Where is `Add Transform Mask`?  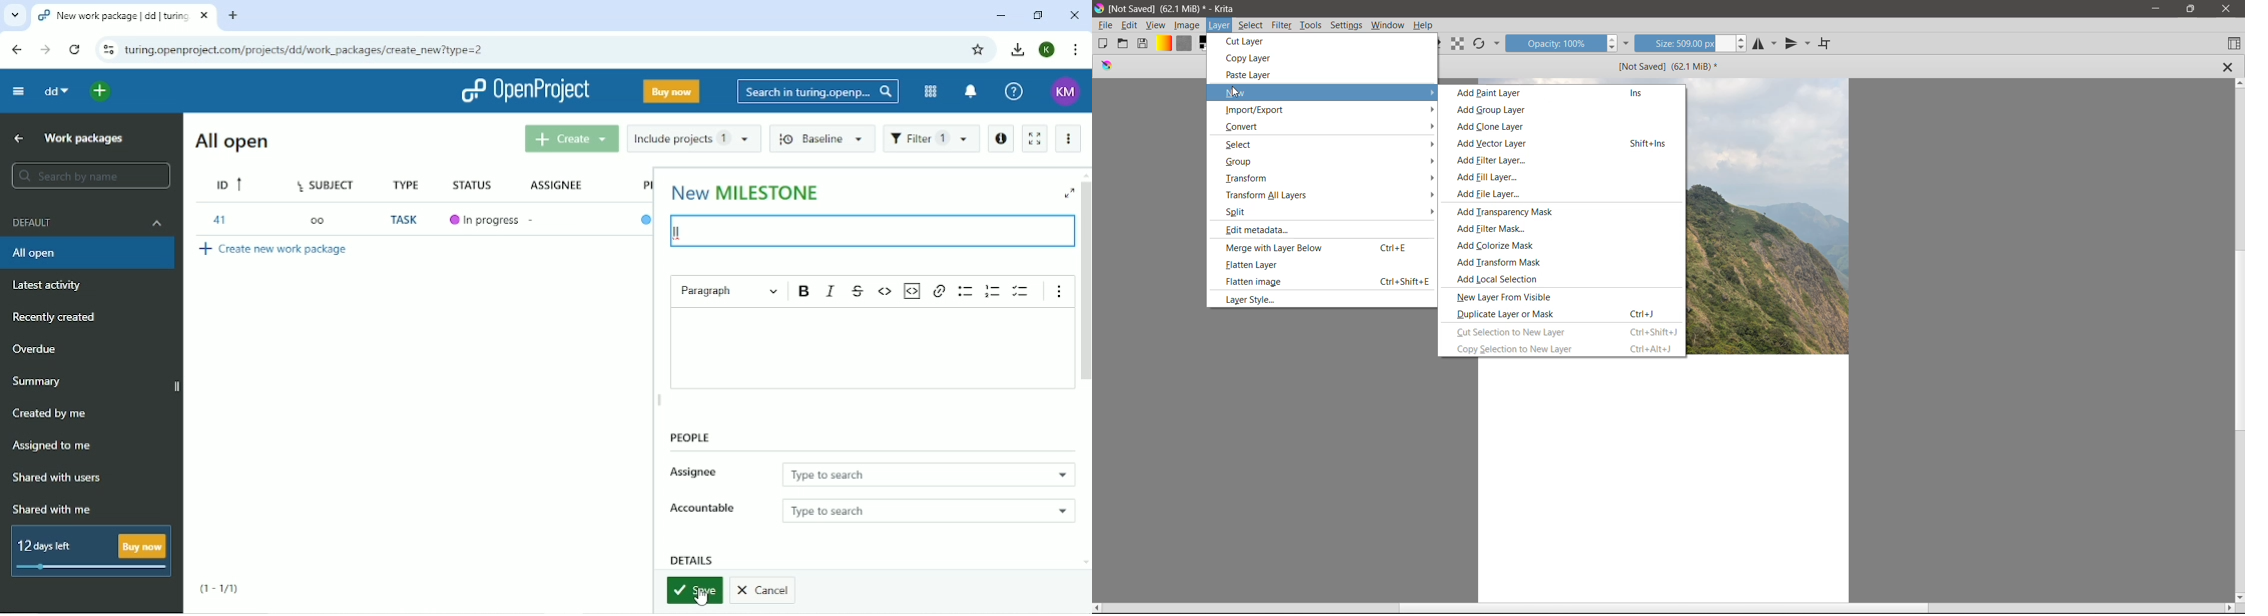
Add Transform Mask is located at coordinates (1502, 262).